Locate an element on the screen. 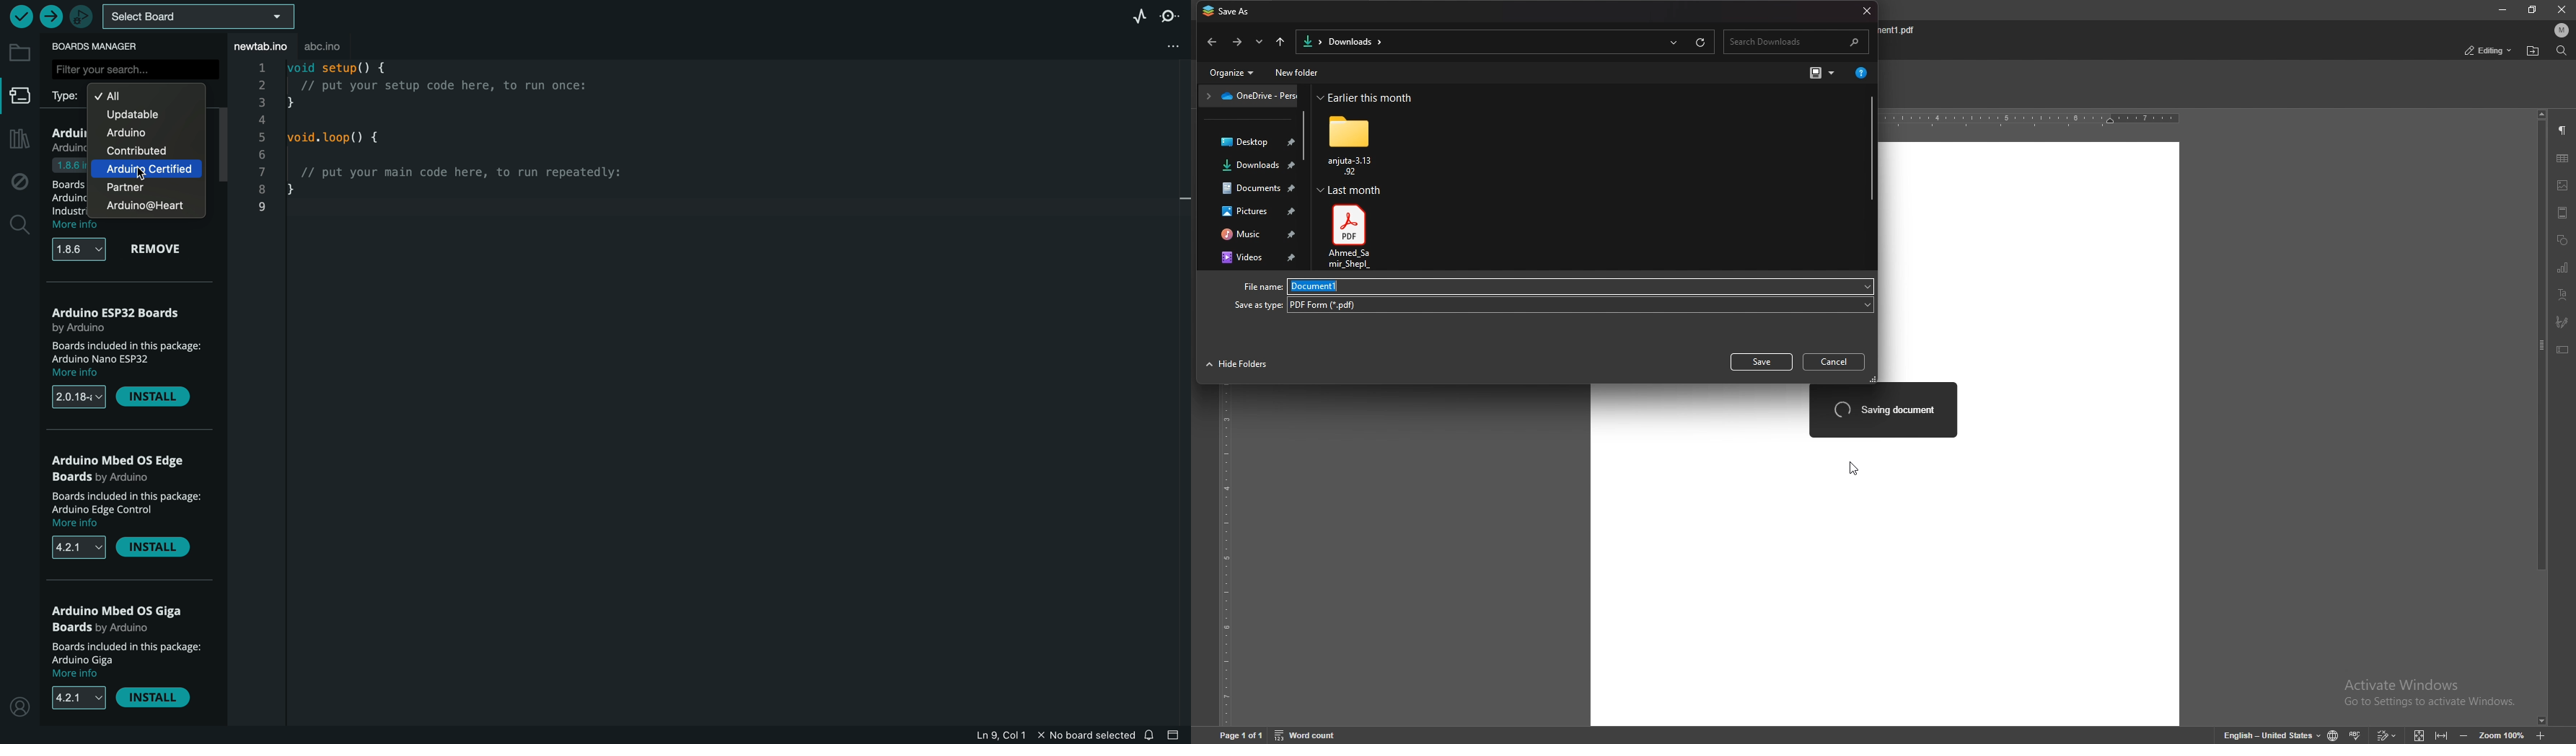  new folder is located at coordinates (1299, 73).